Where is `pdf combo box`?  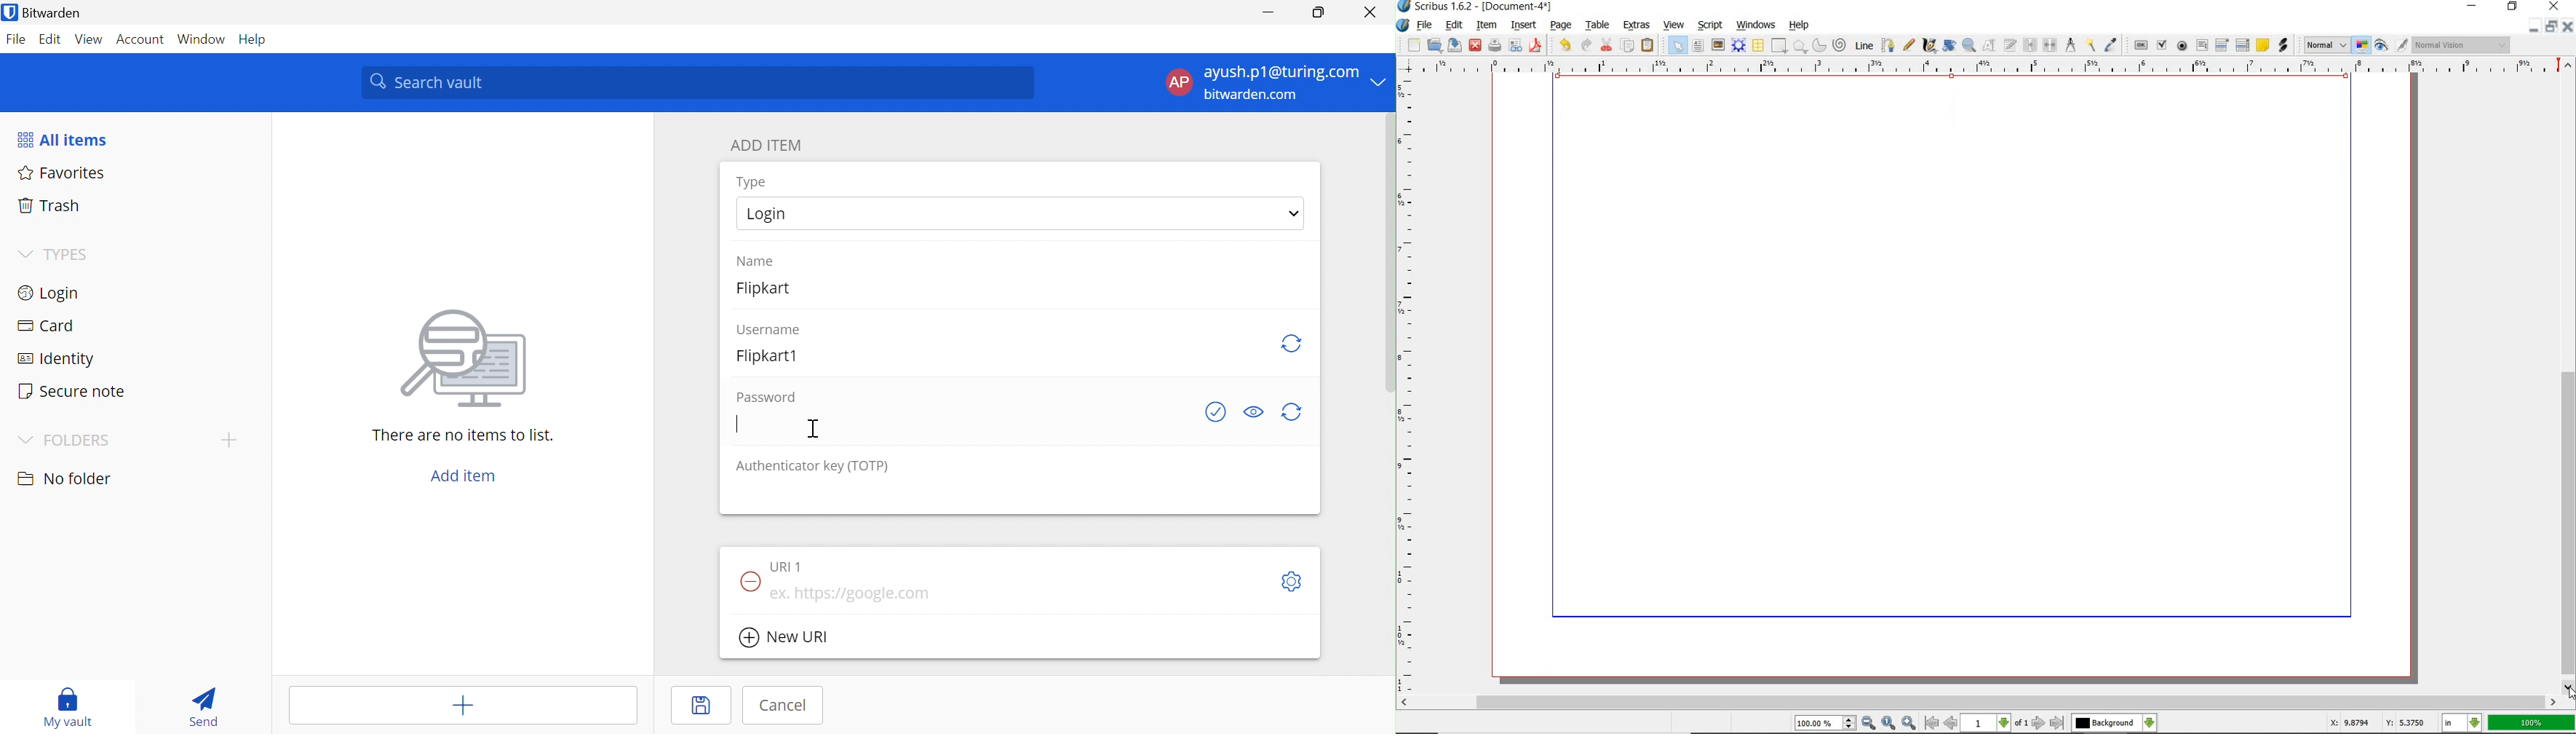
pdf combo box is located at coordinates (2221, 44).